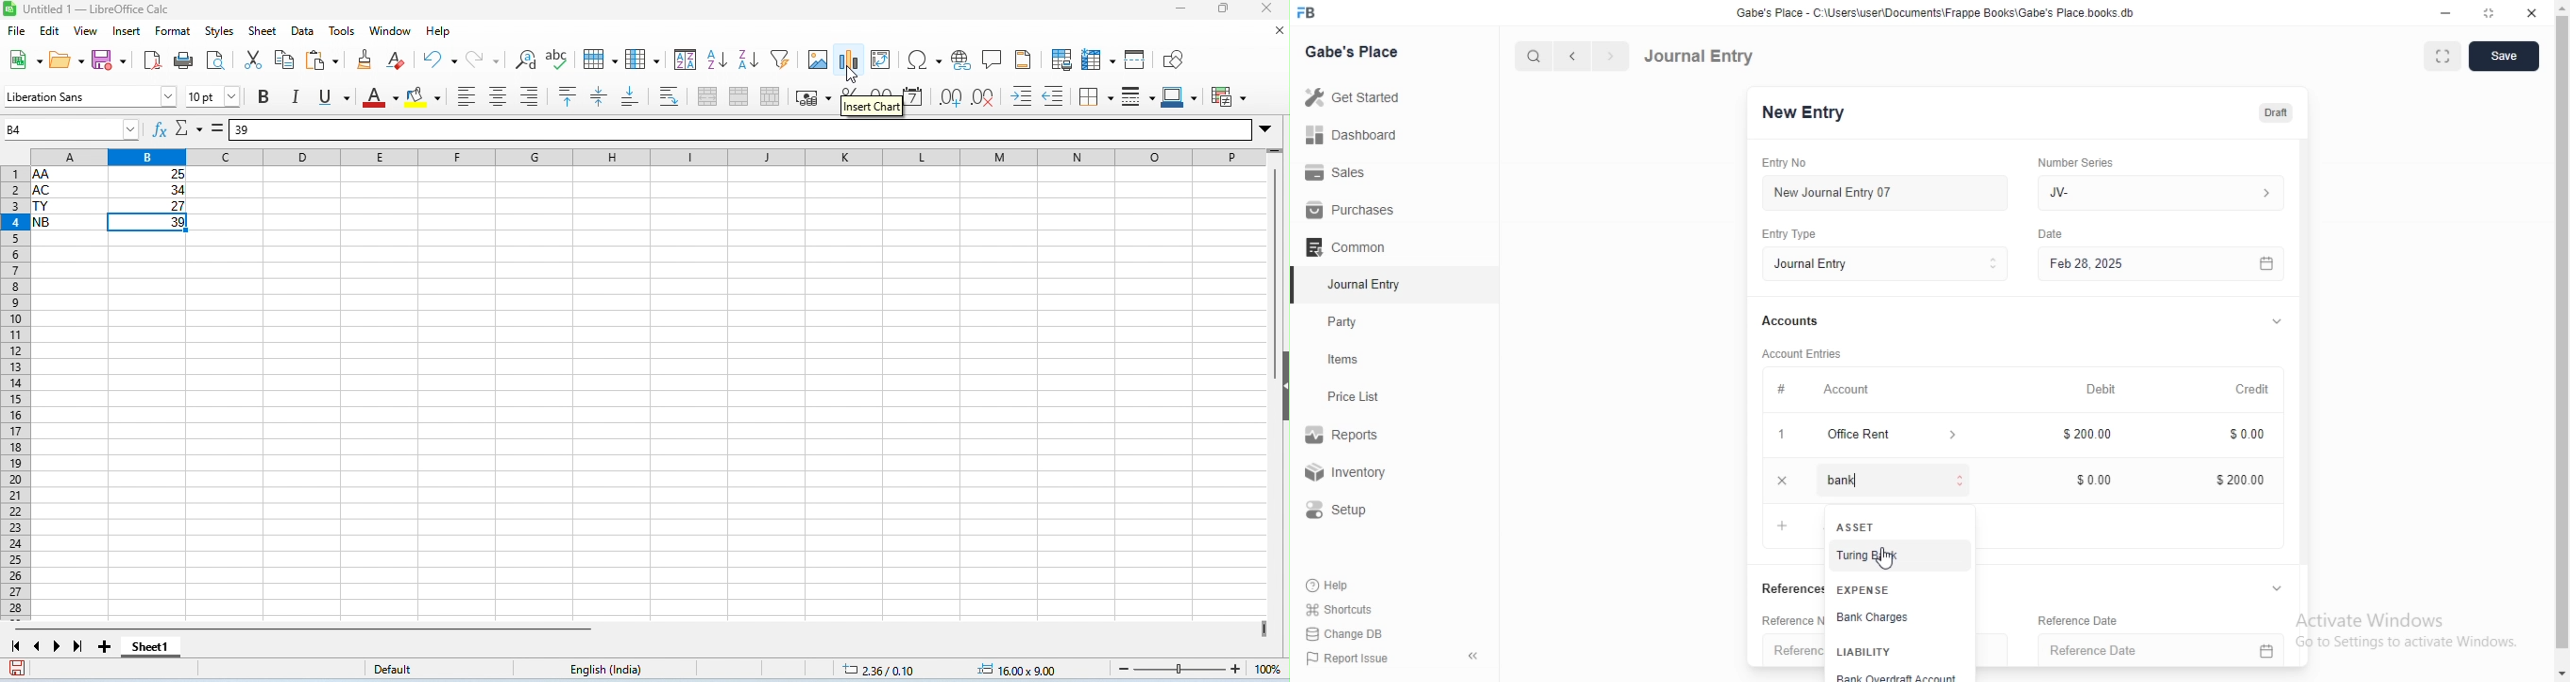 The image size is (2576, 700). What do you see at coordinates (2052, 233) in the screenshot?
I see `Date` at bounding box center [2052, 233].